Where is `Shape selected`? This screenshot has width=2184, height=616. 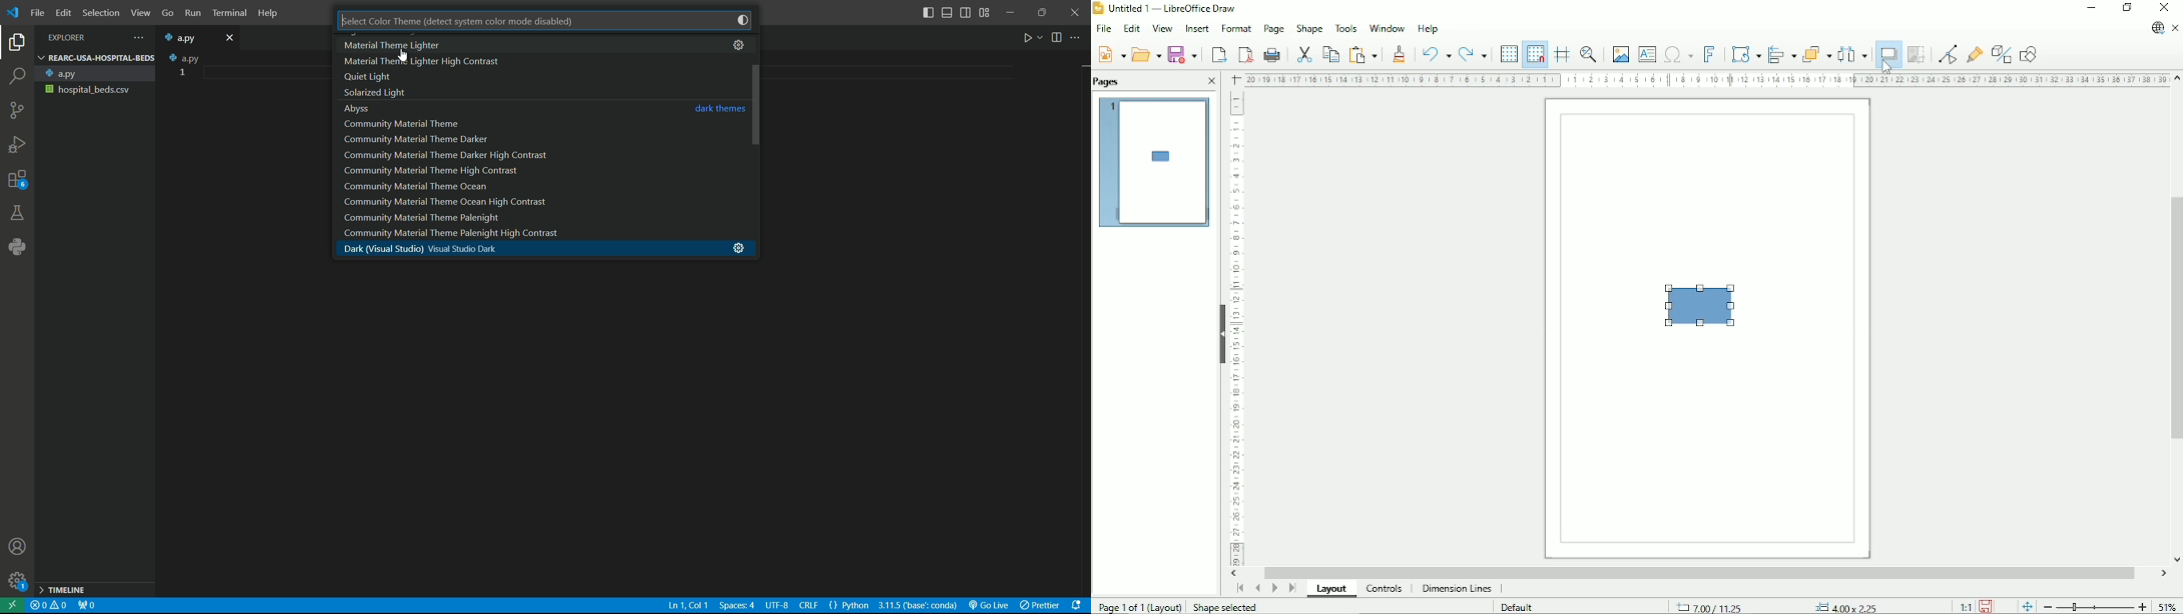 Shape selected is located at coordinates (1225, 607).